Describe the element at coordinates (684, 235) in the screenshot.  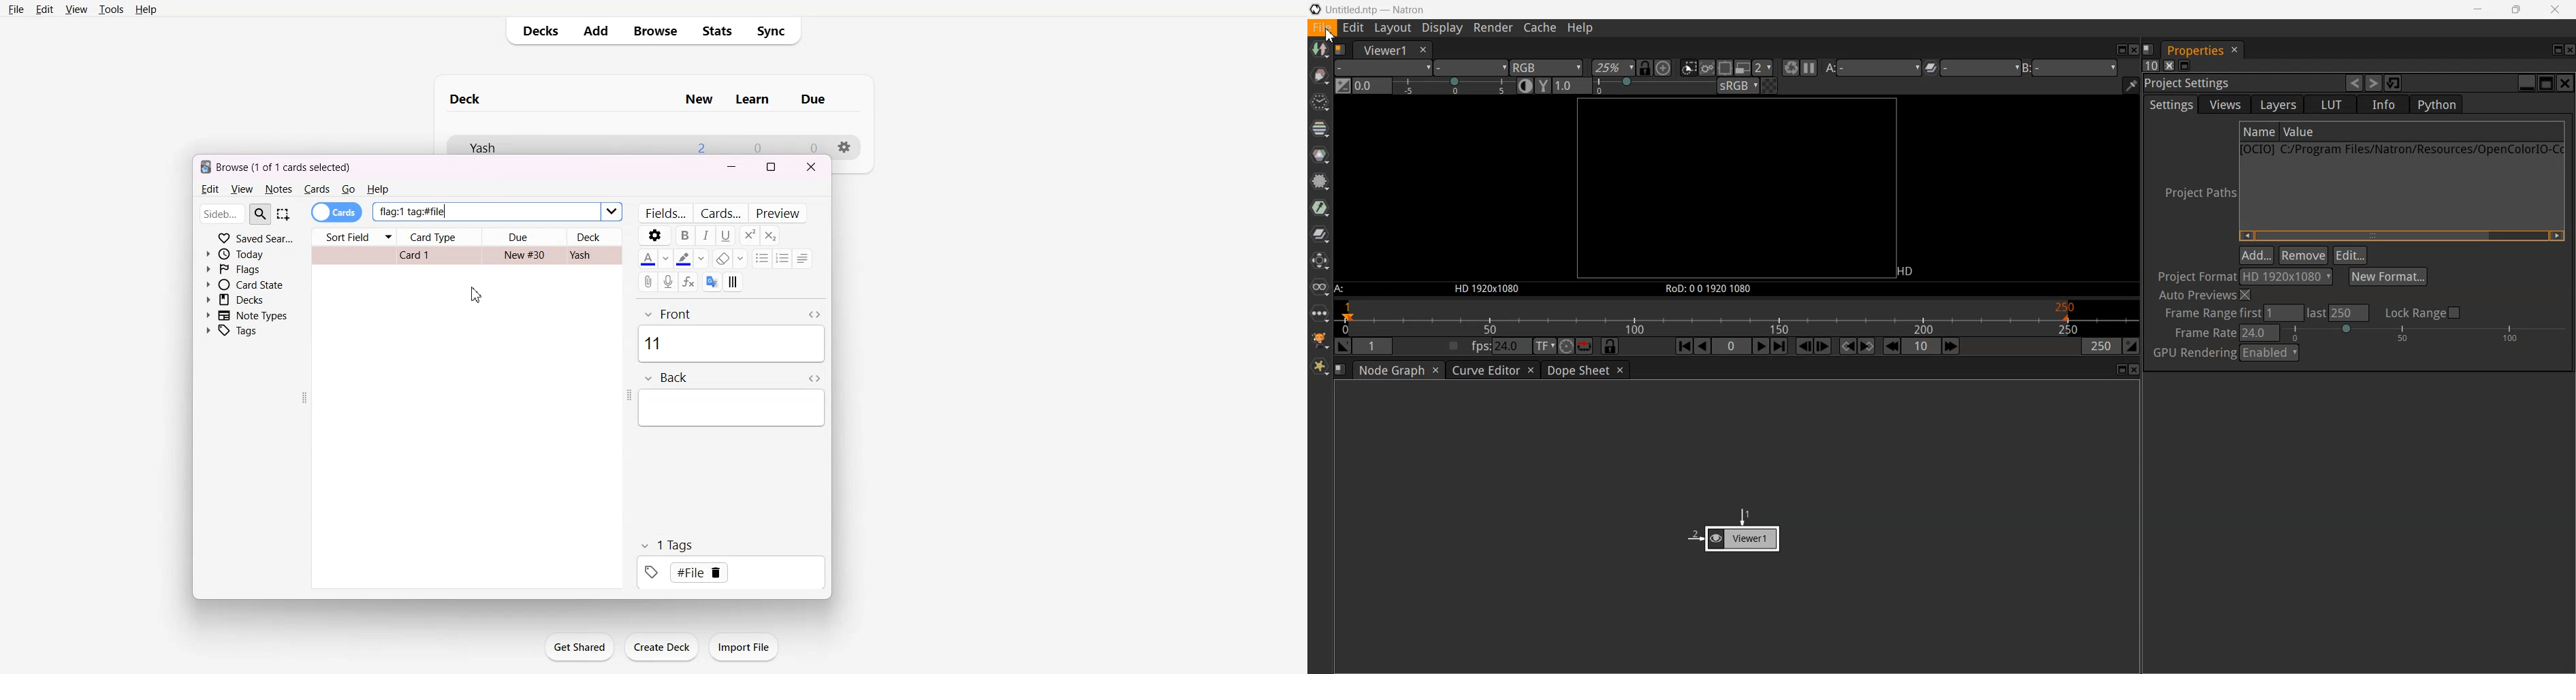
I see `Bold` at that location.